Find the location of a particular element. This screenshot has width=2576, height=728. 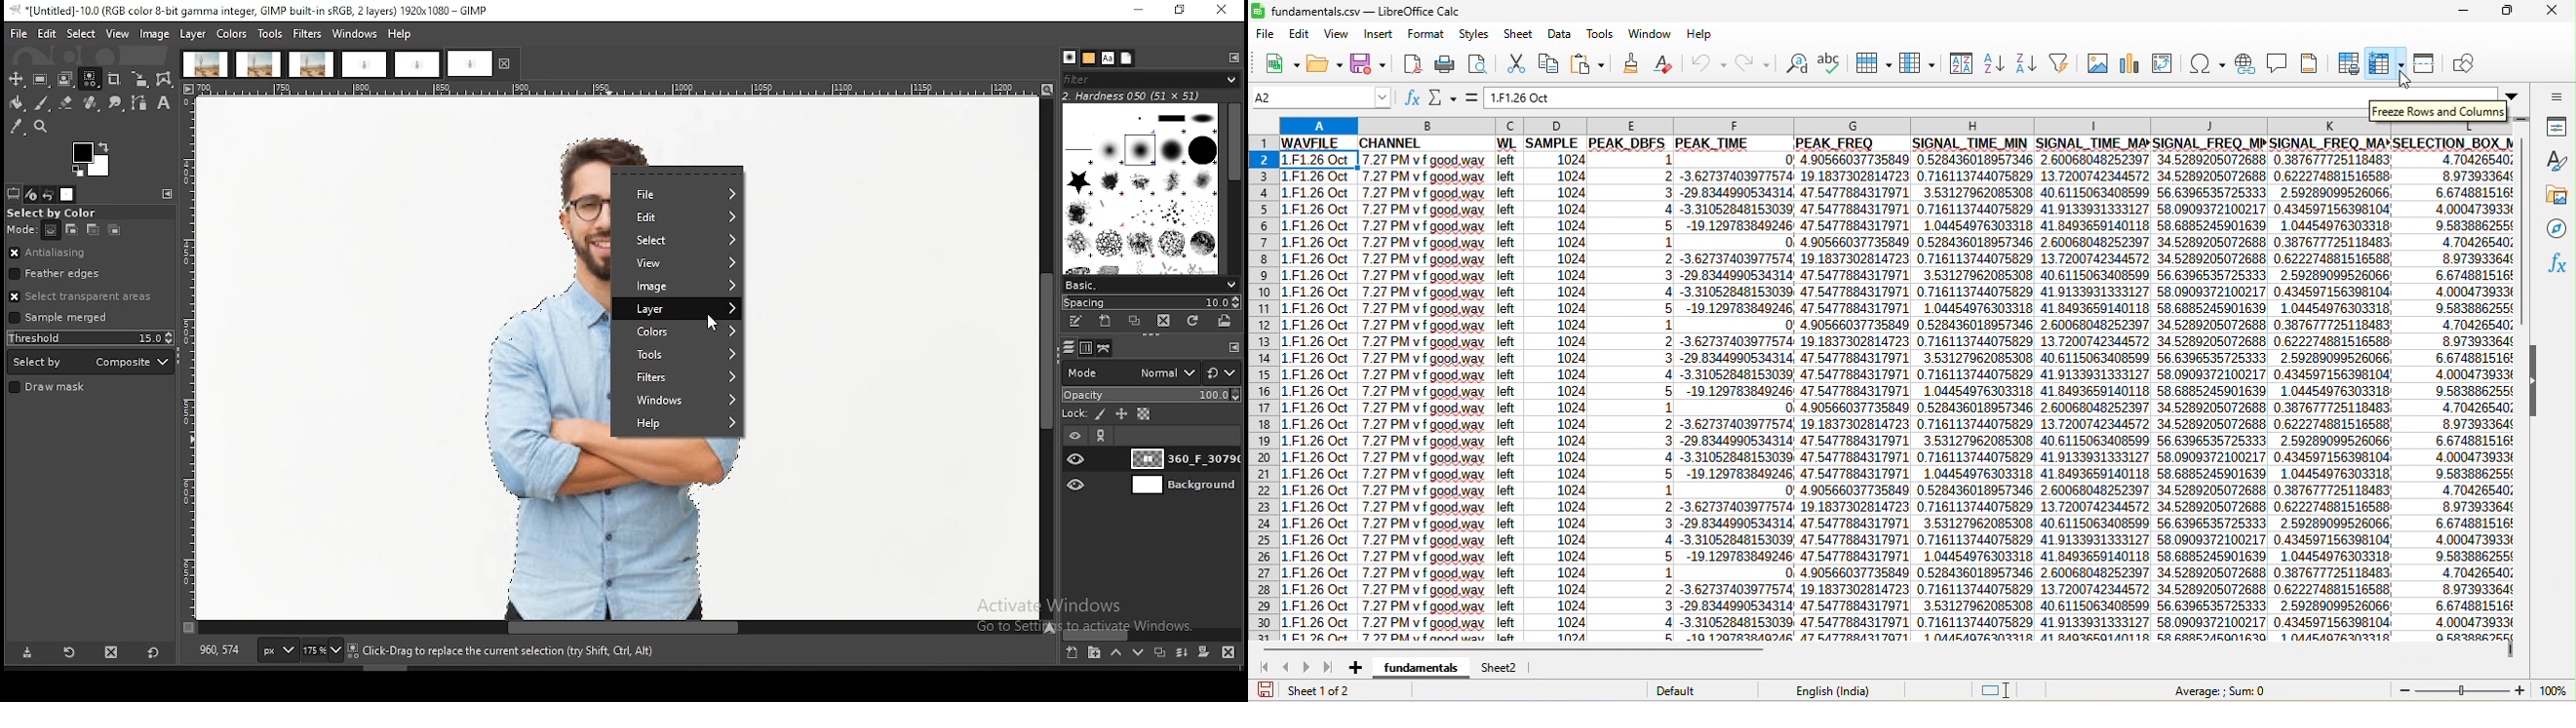

styles is located at coordinates (1474, 36).